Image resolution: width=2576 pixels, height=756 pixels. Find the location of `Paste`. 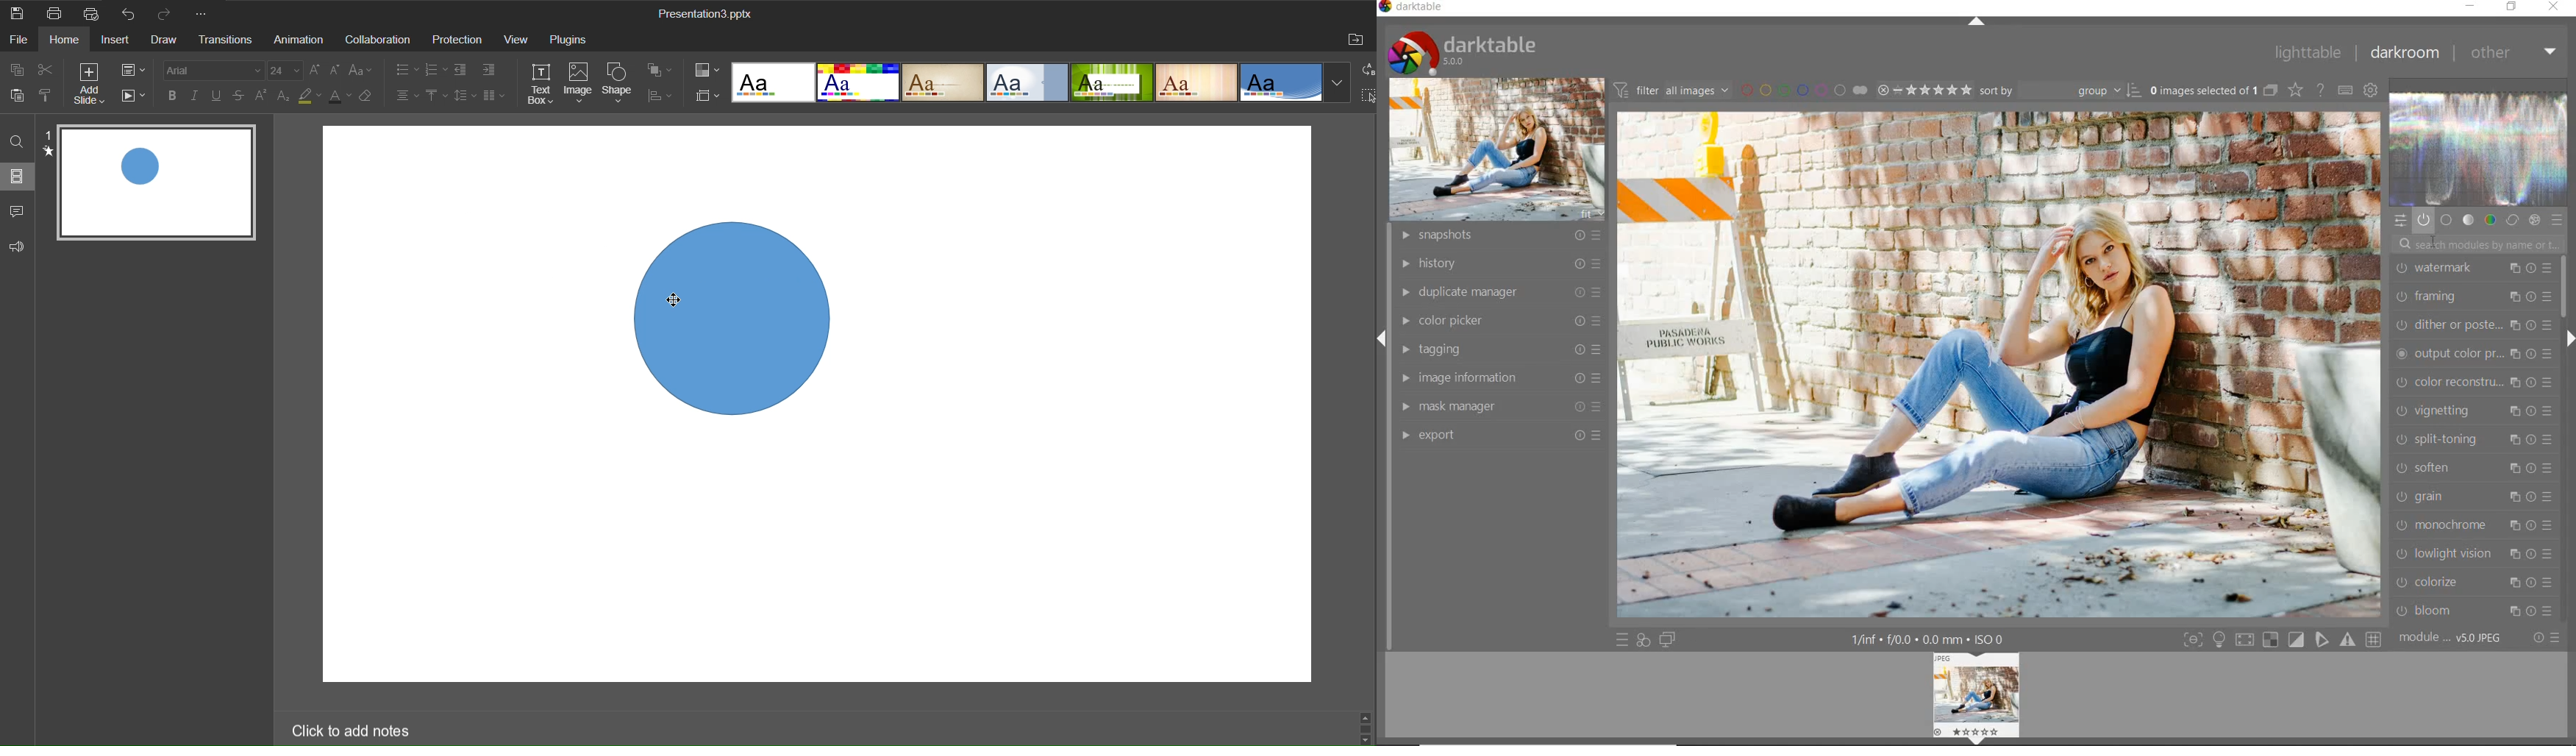

Paste is located at coordinates (17, 99).